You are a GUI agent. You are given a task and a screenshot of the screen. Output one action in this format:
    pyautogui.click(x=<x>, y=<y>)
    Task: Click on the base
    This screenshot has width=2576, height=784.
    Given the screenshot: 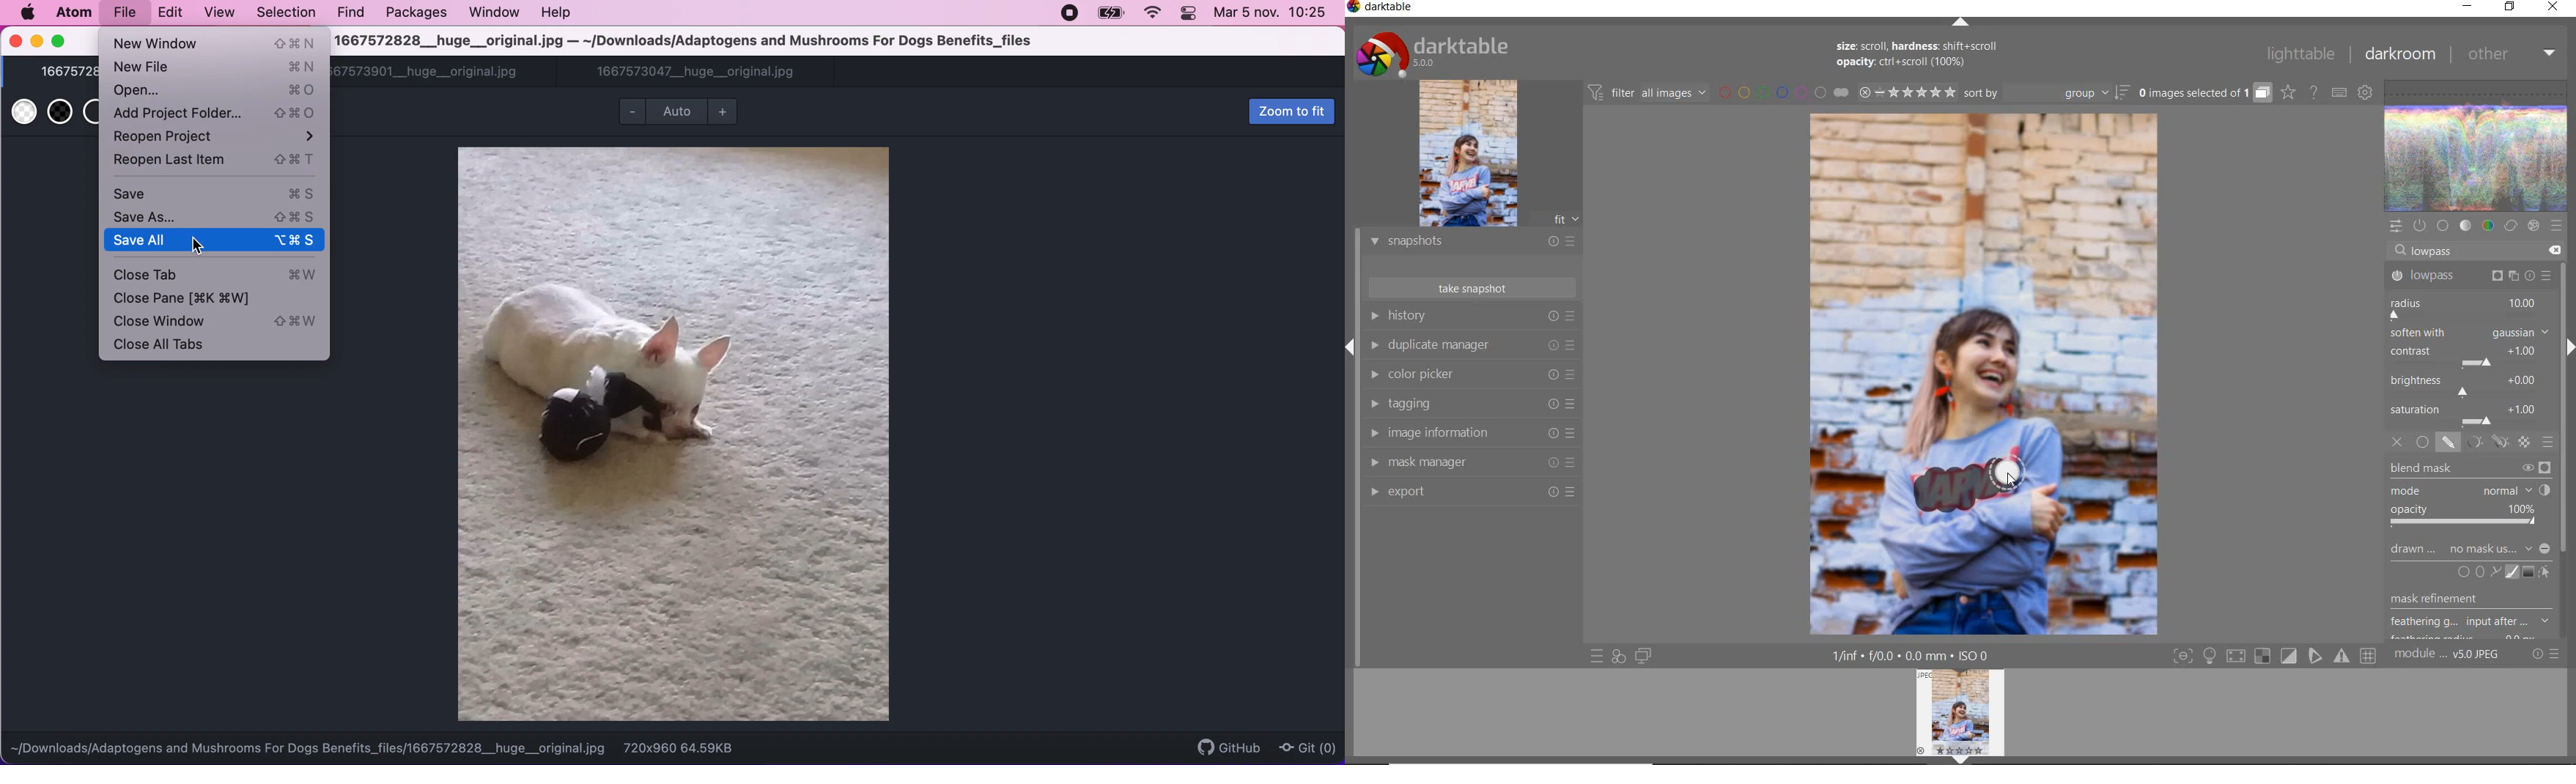 What is the action you would take?
    pyautogui.click(x=2443, y=226)
    